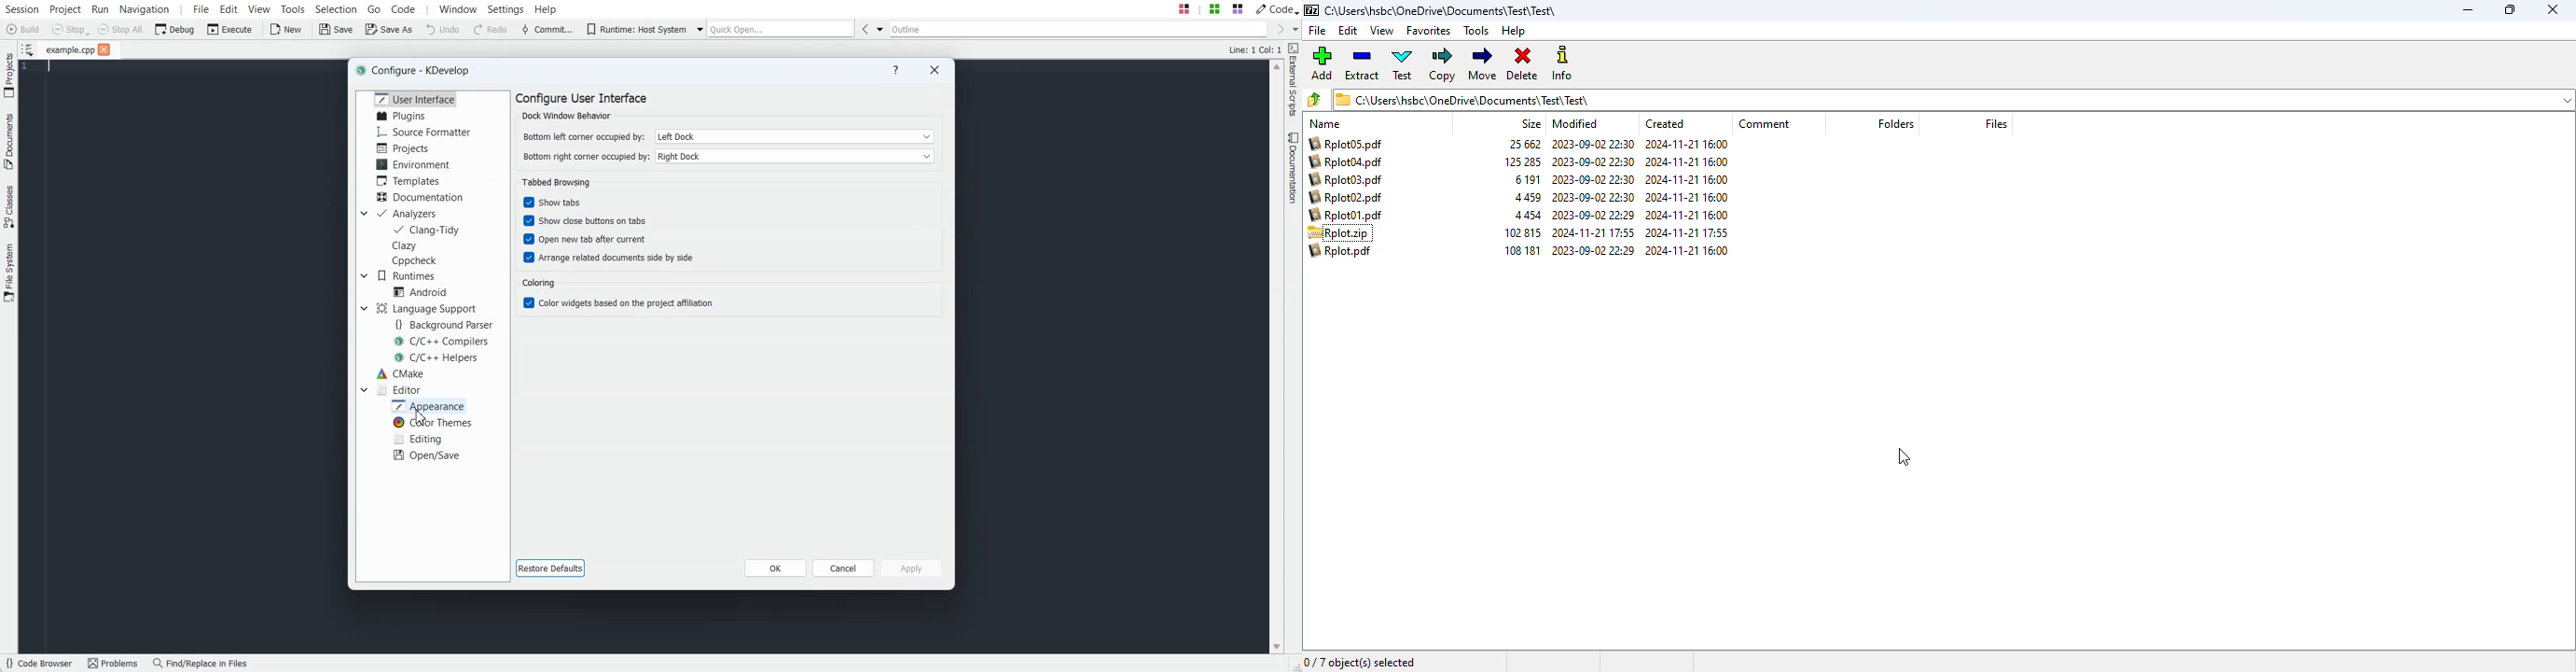 Image resolution: width=2576 pixels, height=672 pixels. Describe the element at coordinates (1685, 161) in the screenshot. I see `2024-11-21 16:00` at that location.